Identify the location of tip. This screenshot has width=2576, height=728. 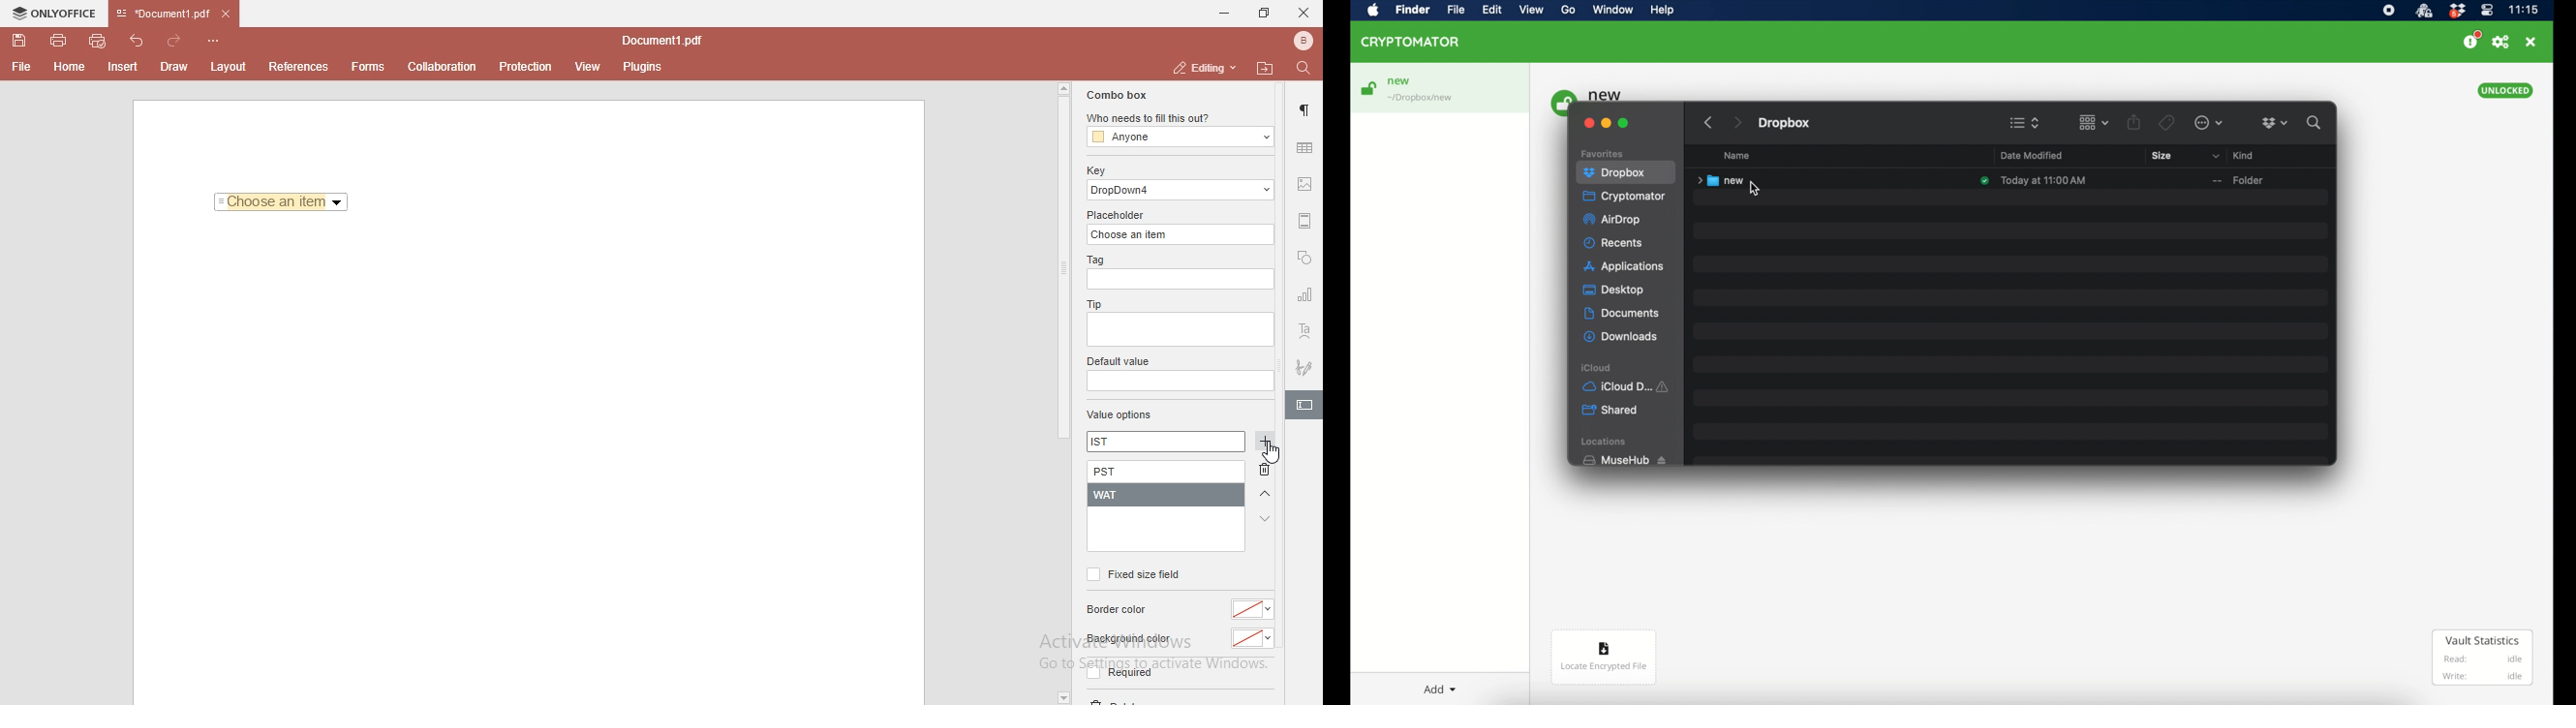
(1091, 303).